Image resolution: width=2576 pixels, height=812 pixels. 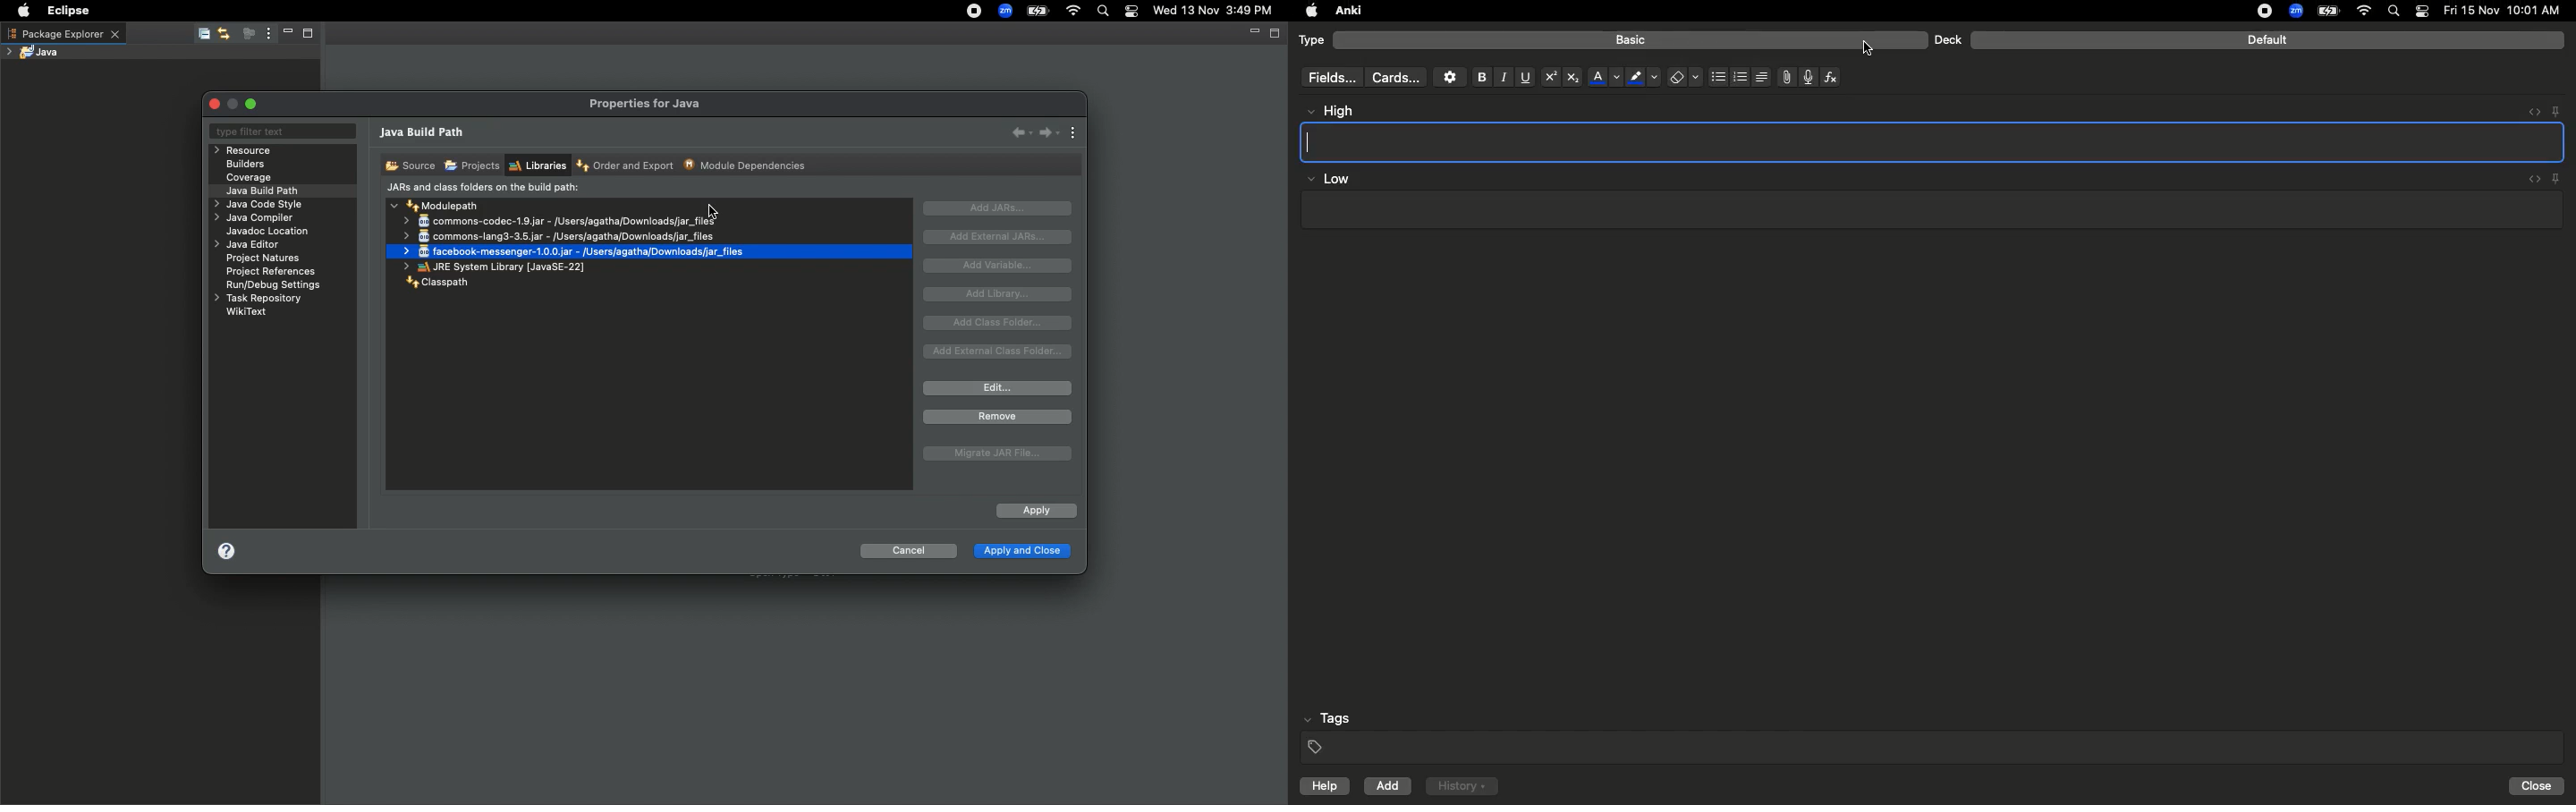 I want to click on Textbox, so click(x=1929, y=210).